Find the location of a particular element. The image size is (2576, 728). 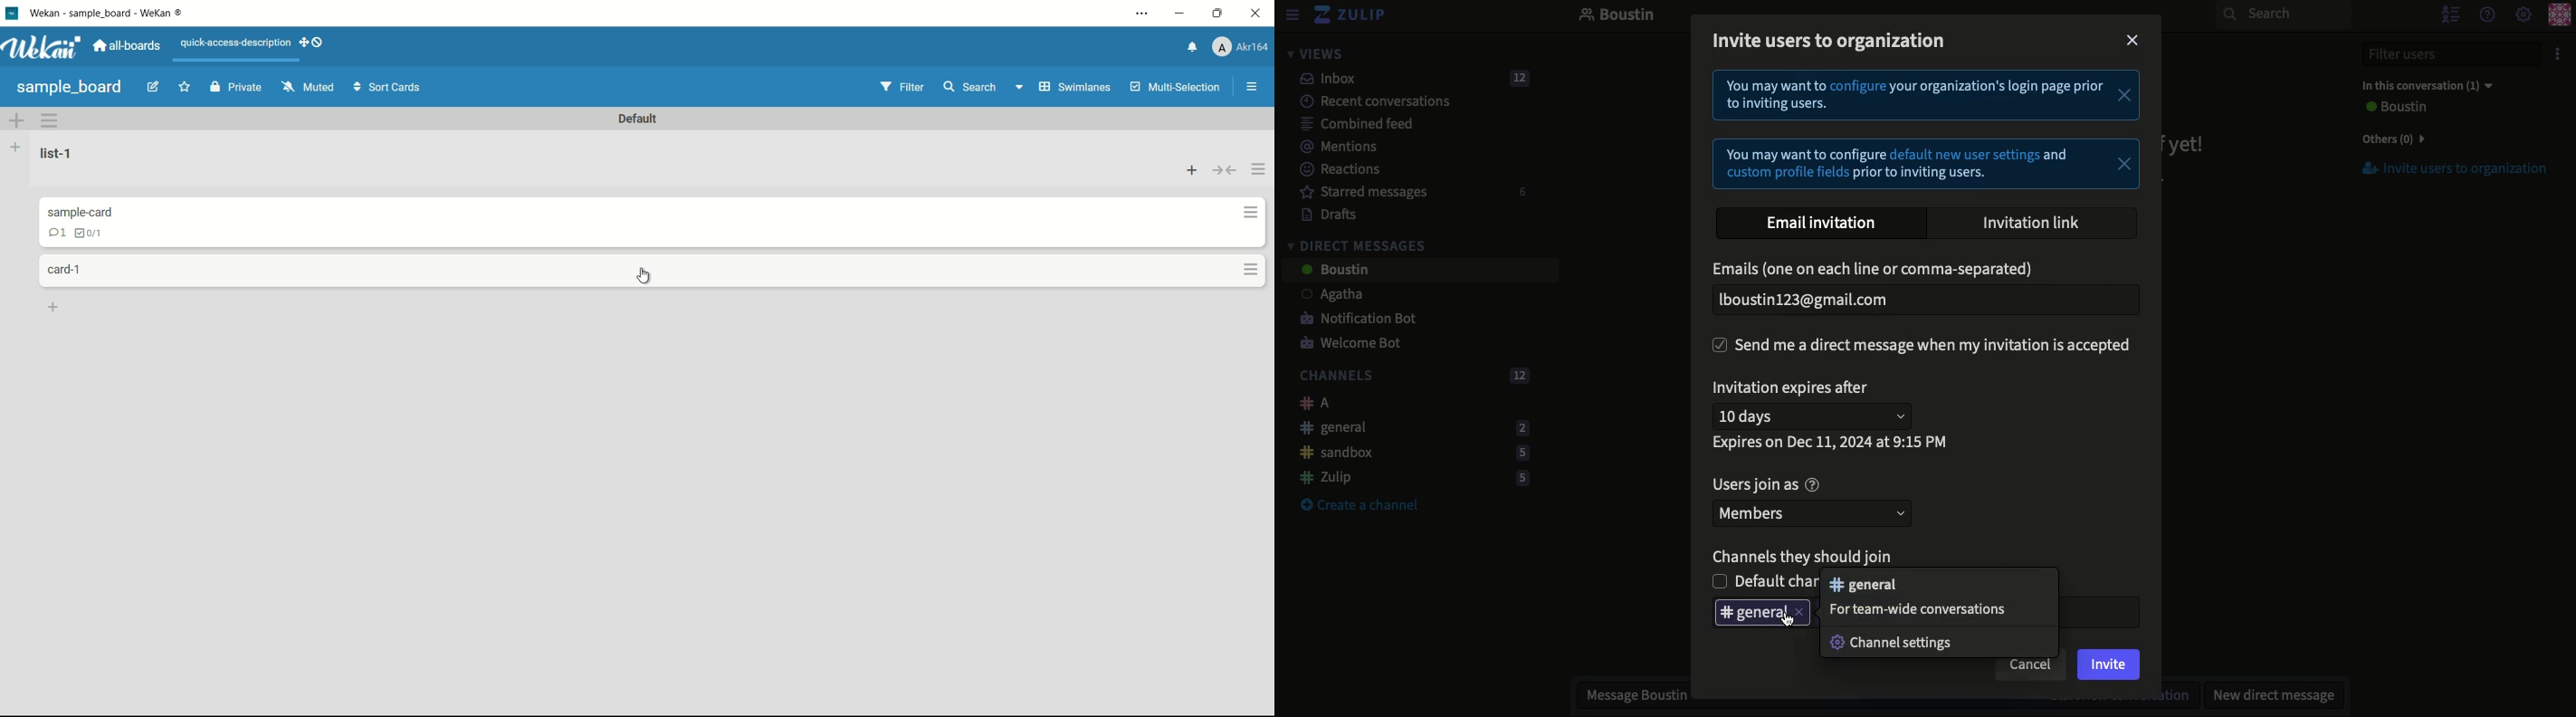

General  is located at coordinates (1409, 426).